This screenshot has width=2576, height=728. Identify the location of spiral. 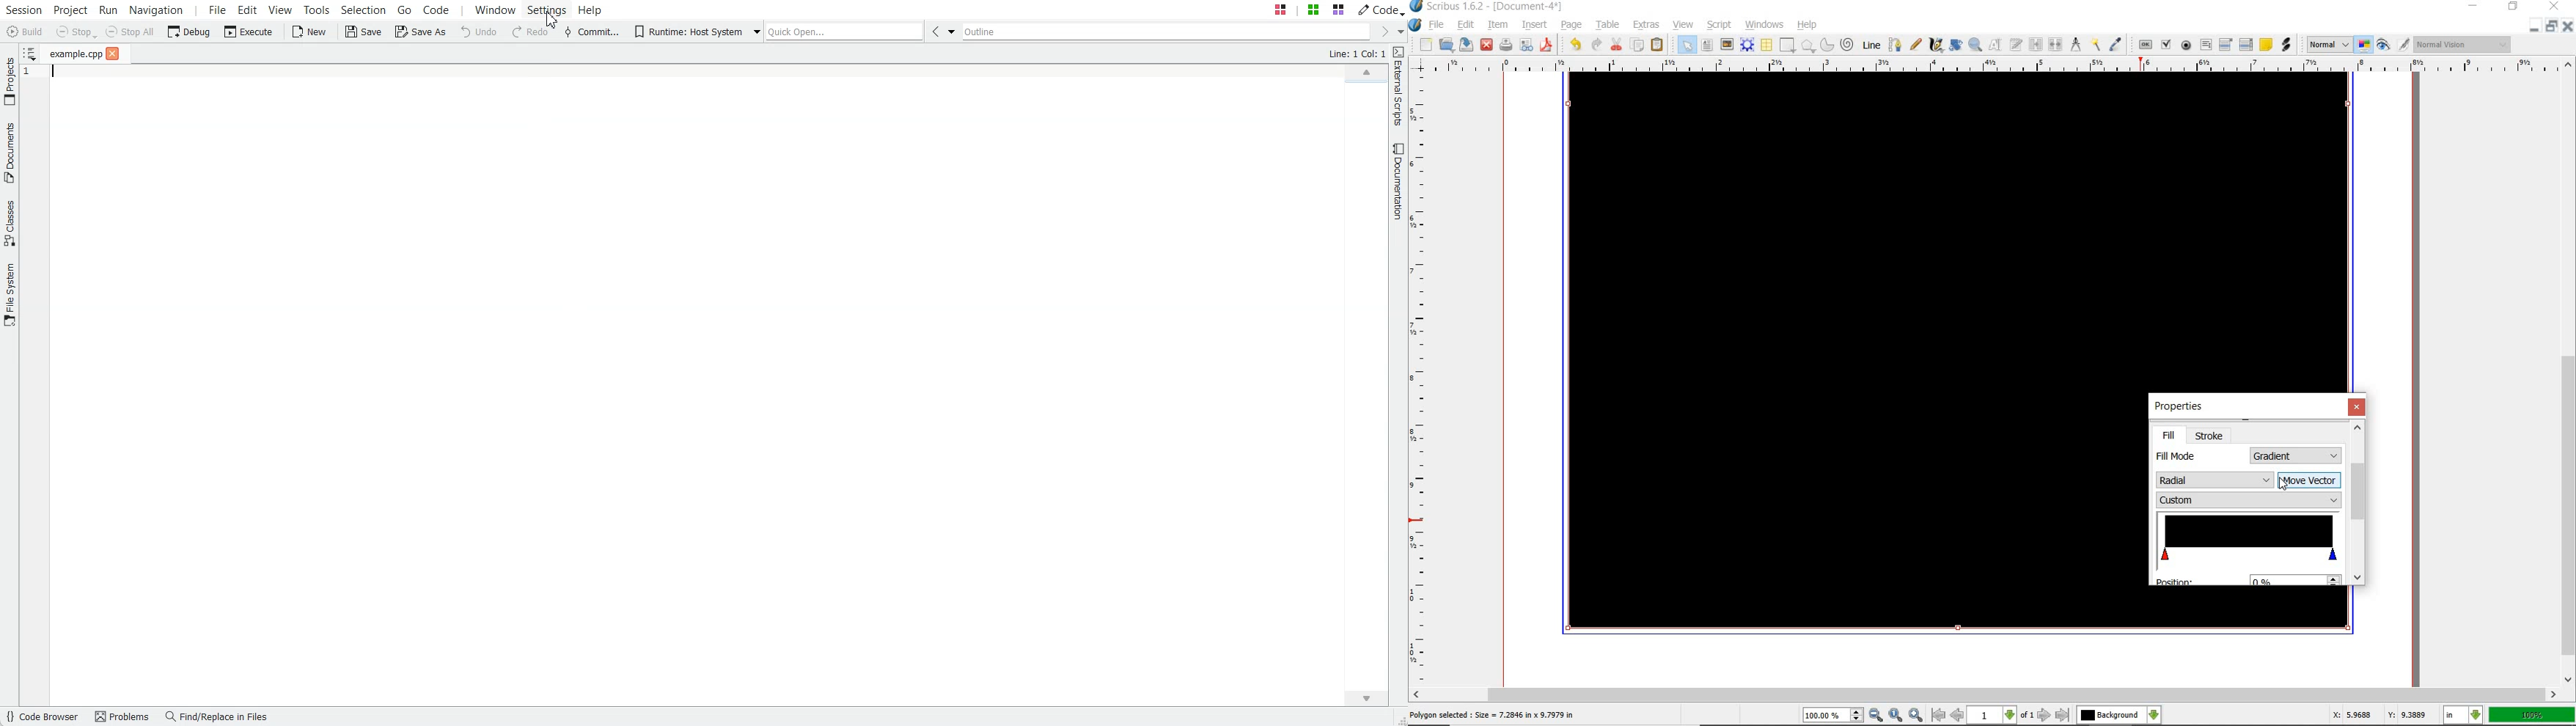
(1848, 45).